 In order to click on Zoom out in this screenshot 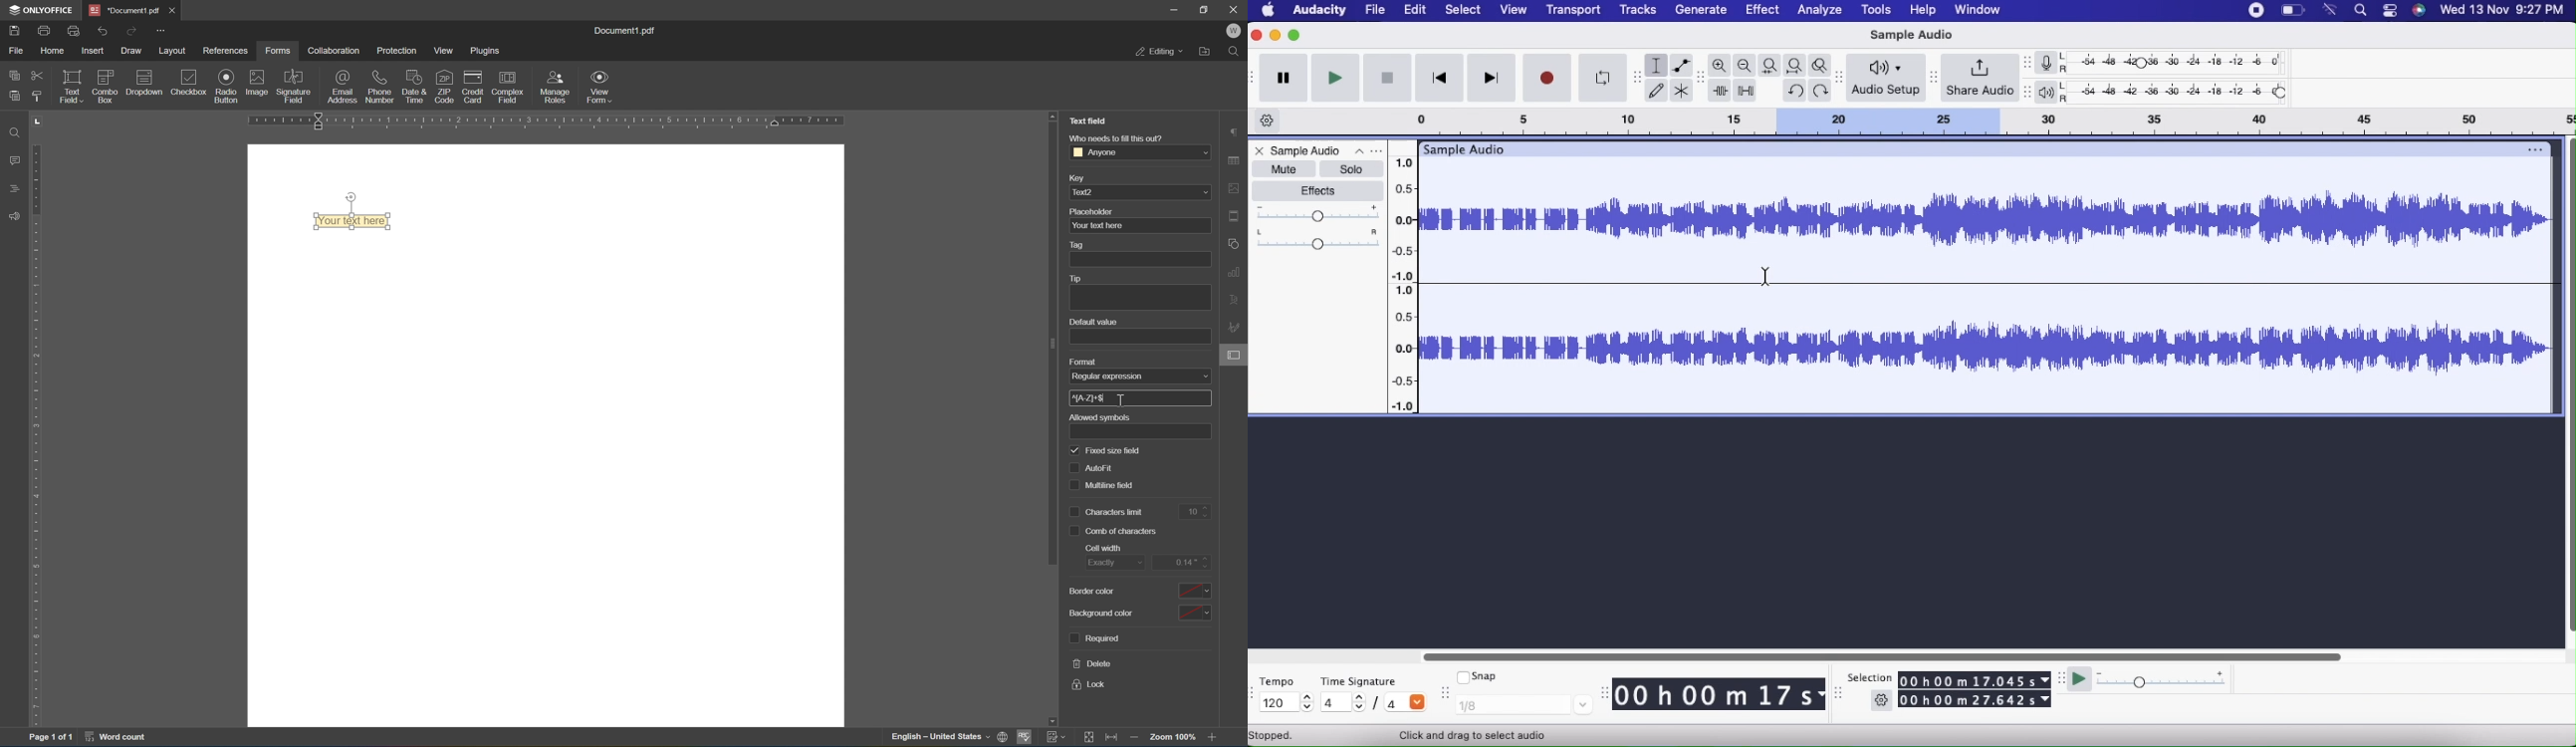, I will do `click(1746, 66)`.